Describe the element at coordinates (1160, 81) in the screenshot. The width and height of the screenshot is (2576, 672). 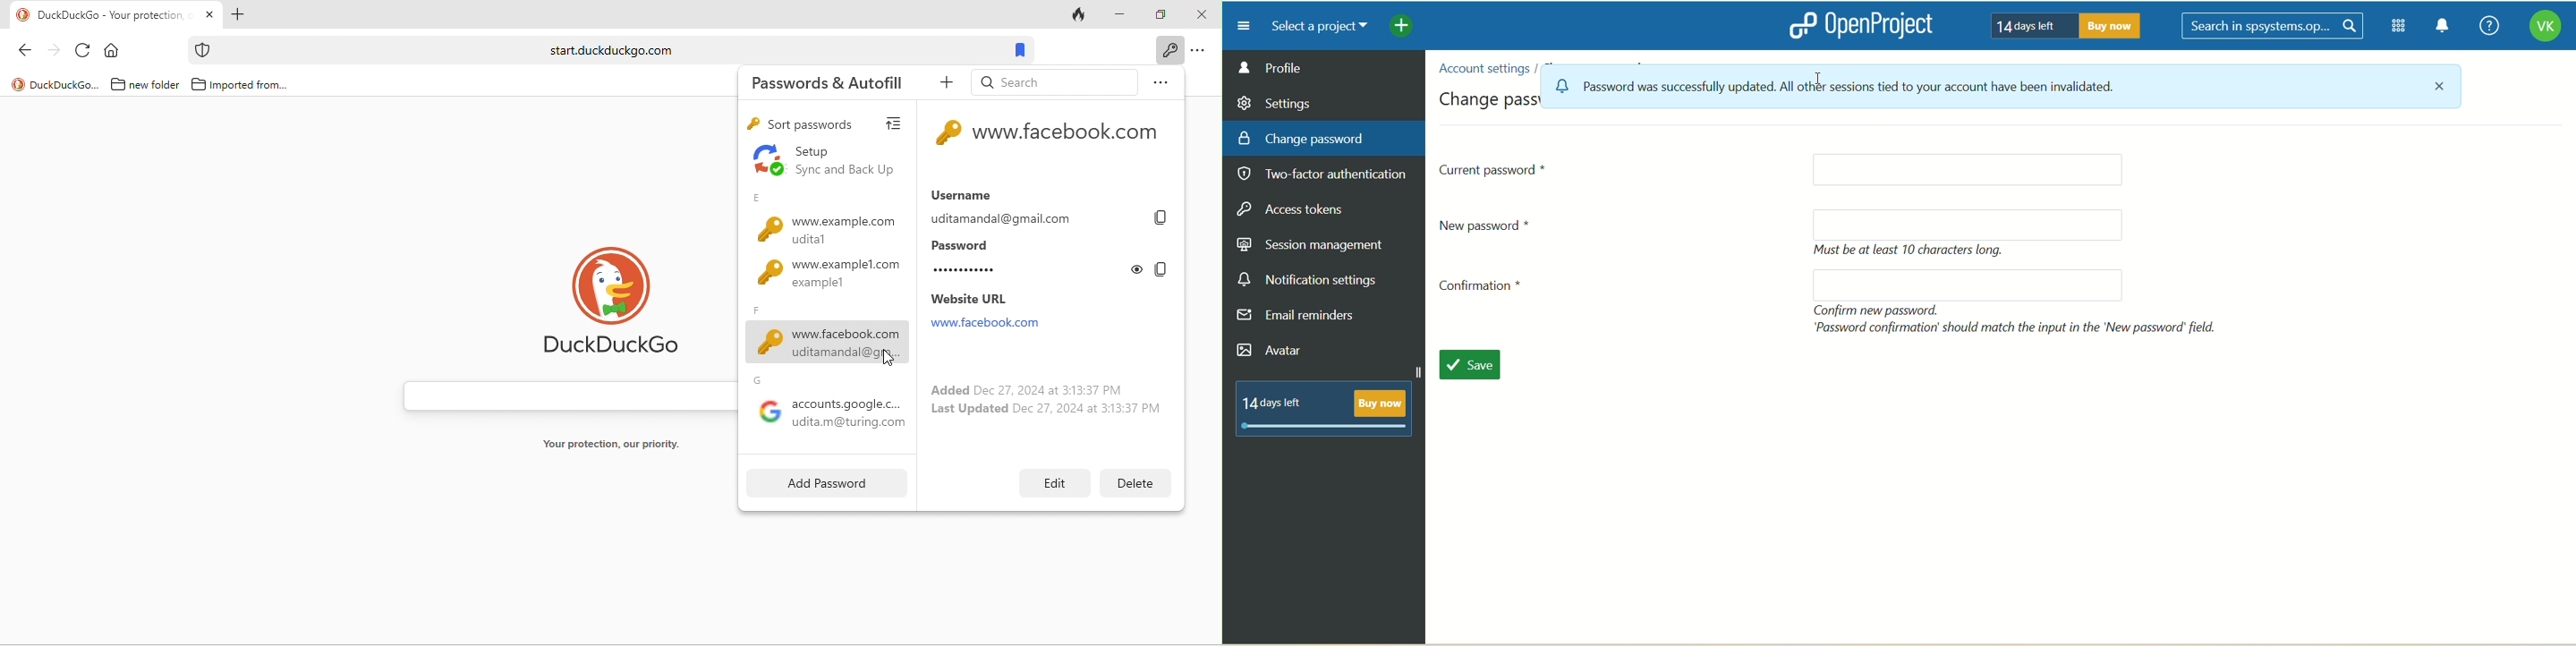
I see `option` at that location.